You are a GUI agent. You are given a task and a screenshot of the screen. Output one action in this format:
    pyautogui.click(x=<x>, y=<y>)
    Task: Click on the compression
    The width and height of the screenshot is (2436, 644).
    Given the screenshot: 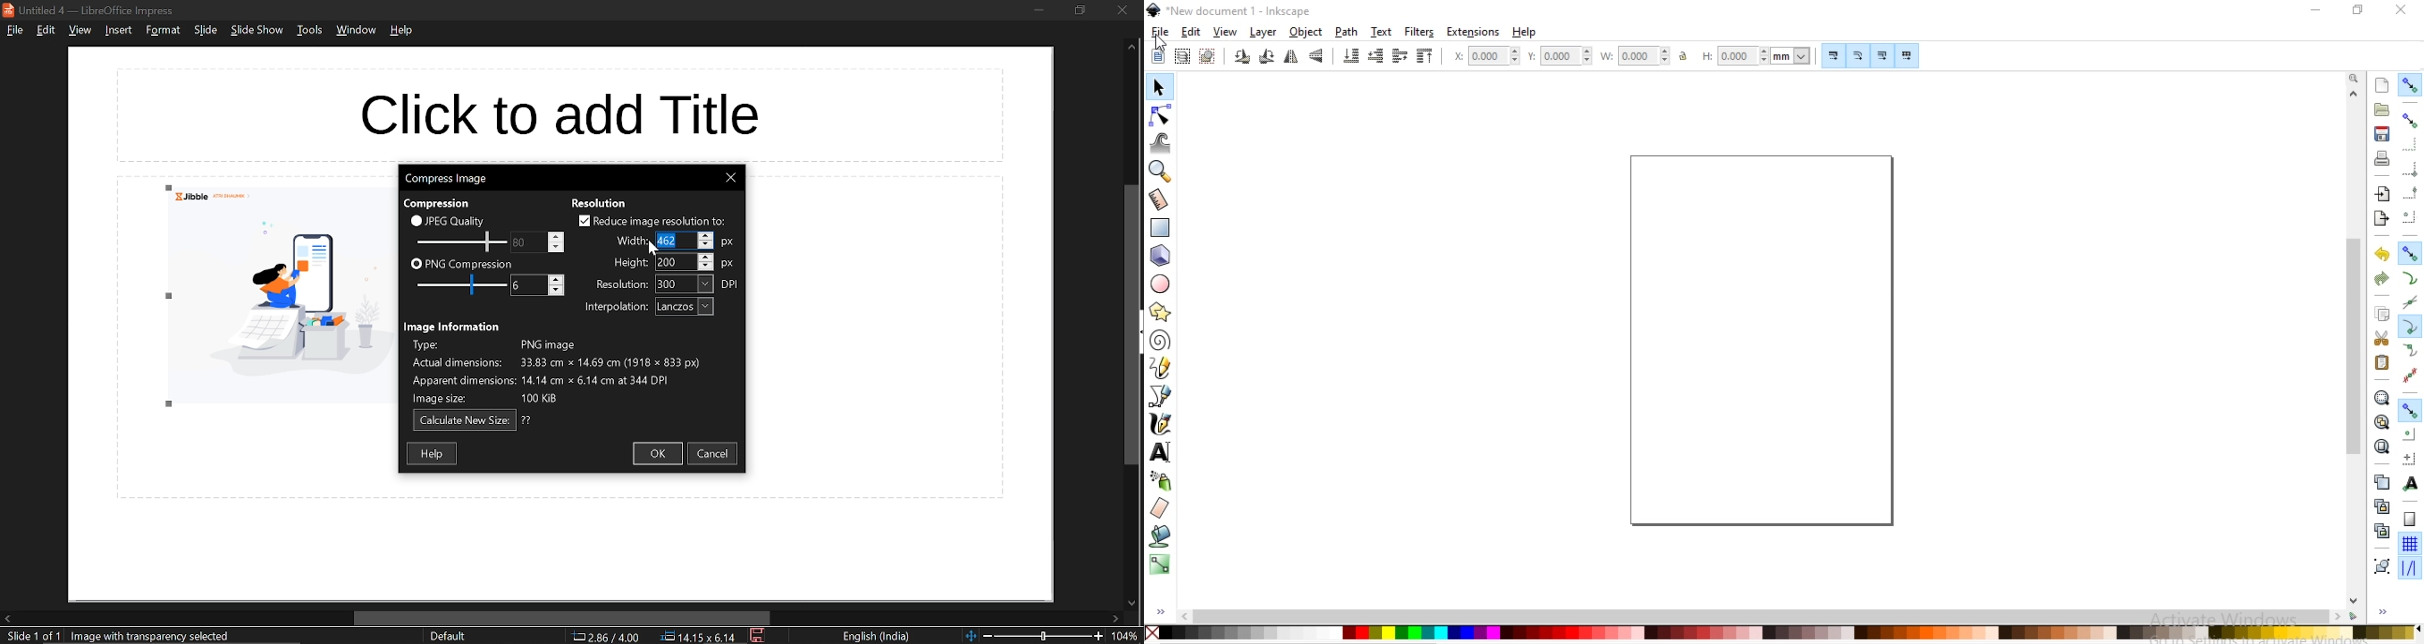 What is the action you would take?
    pyautogui.click(x=436, y=204)
    